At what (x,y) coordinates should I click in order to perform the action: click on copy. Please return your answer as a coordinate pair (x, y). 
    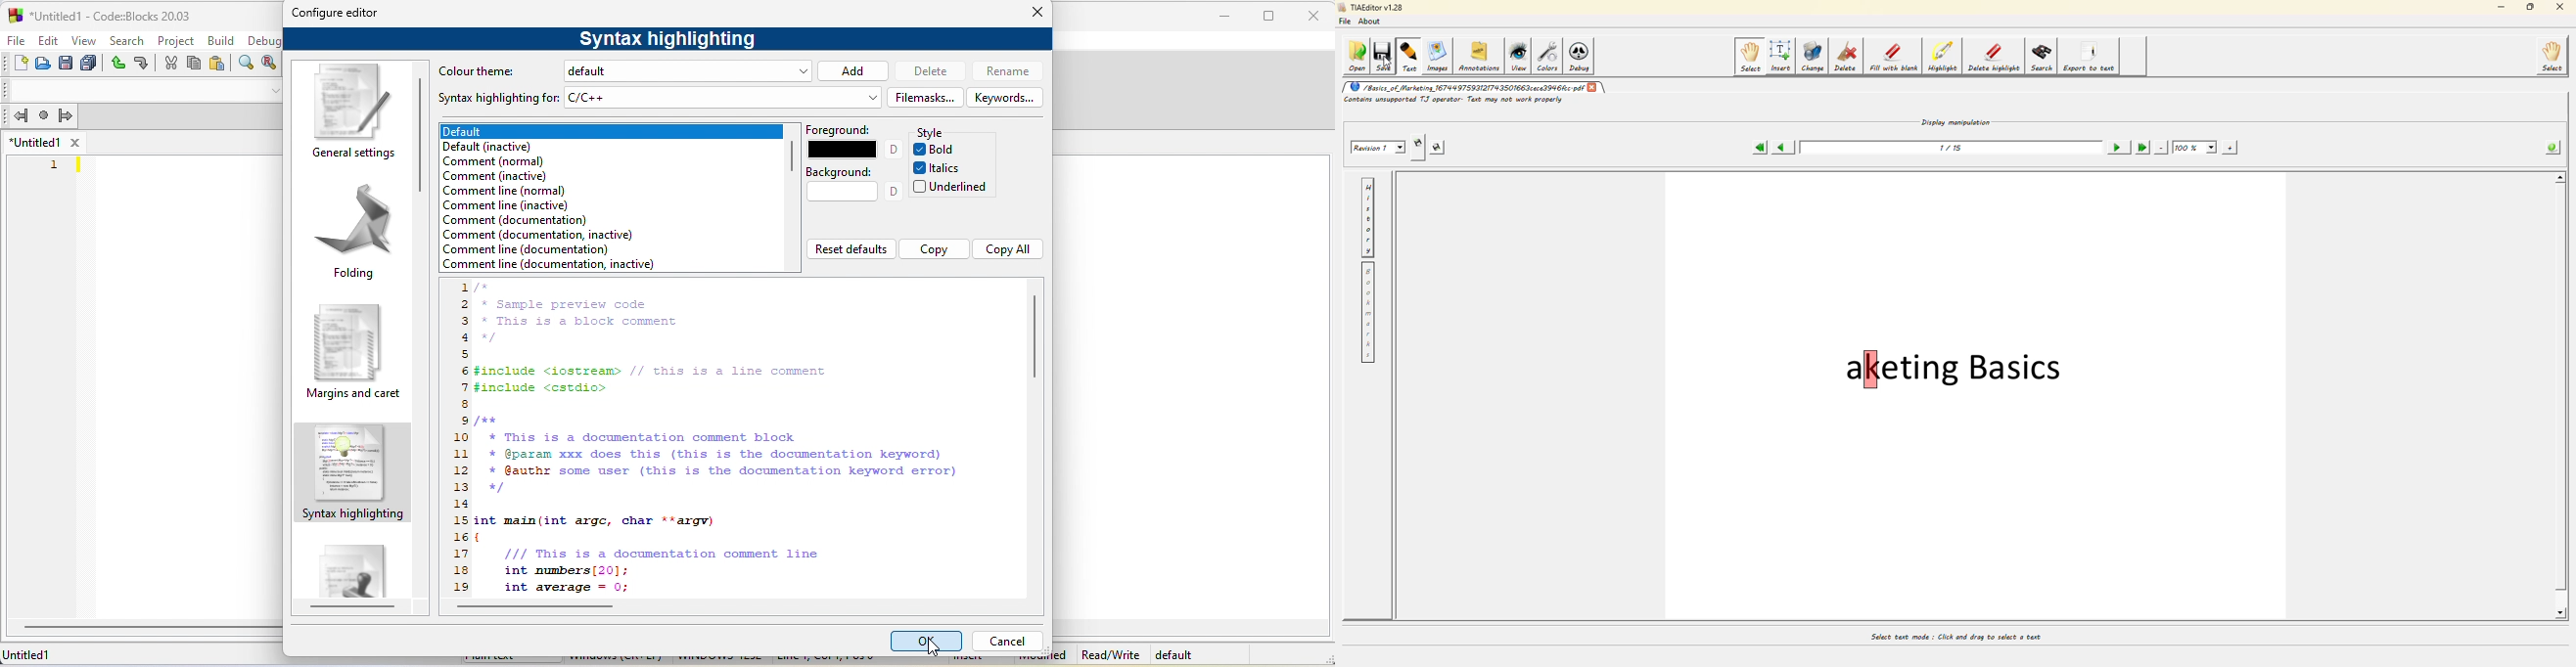
    Looking at the image, I should click on (194, 63).